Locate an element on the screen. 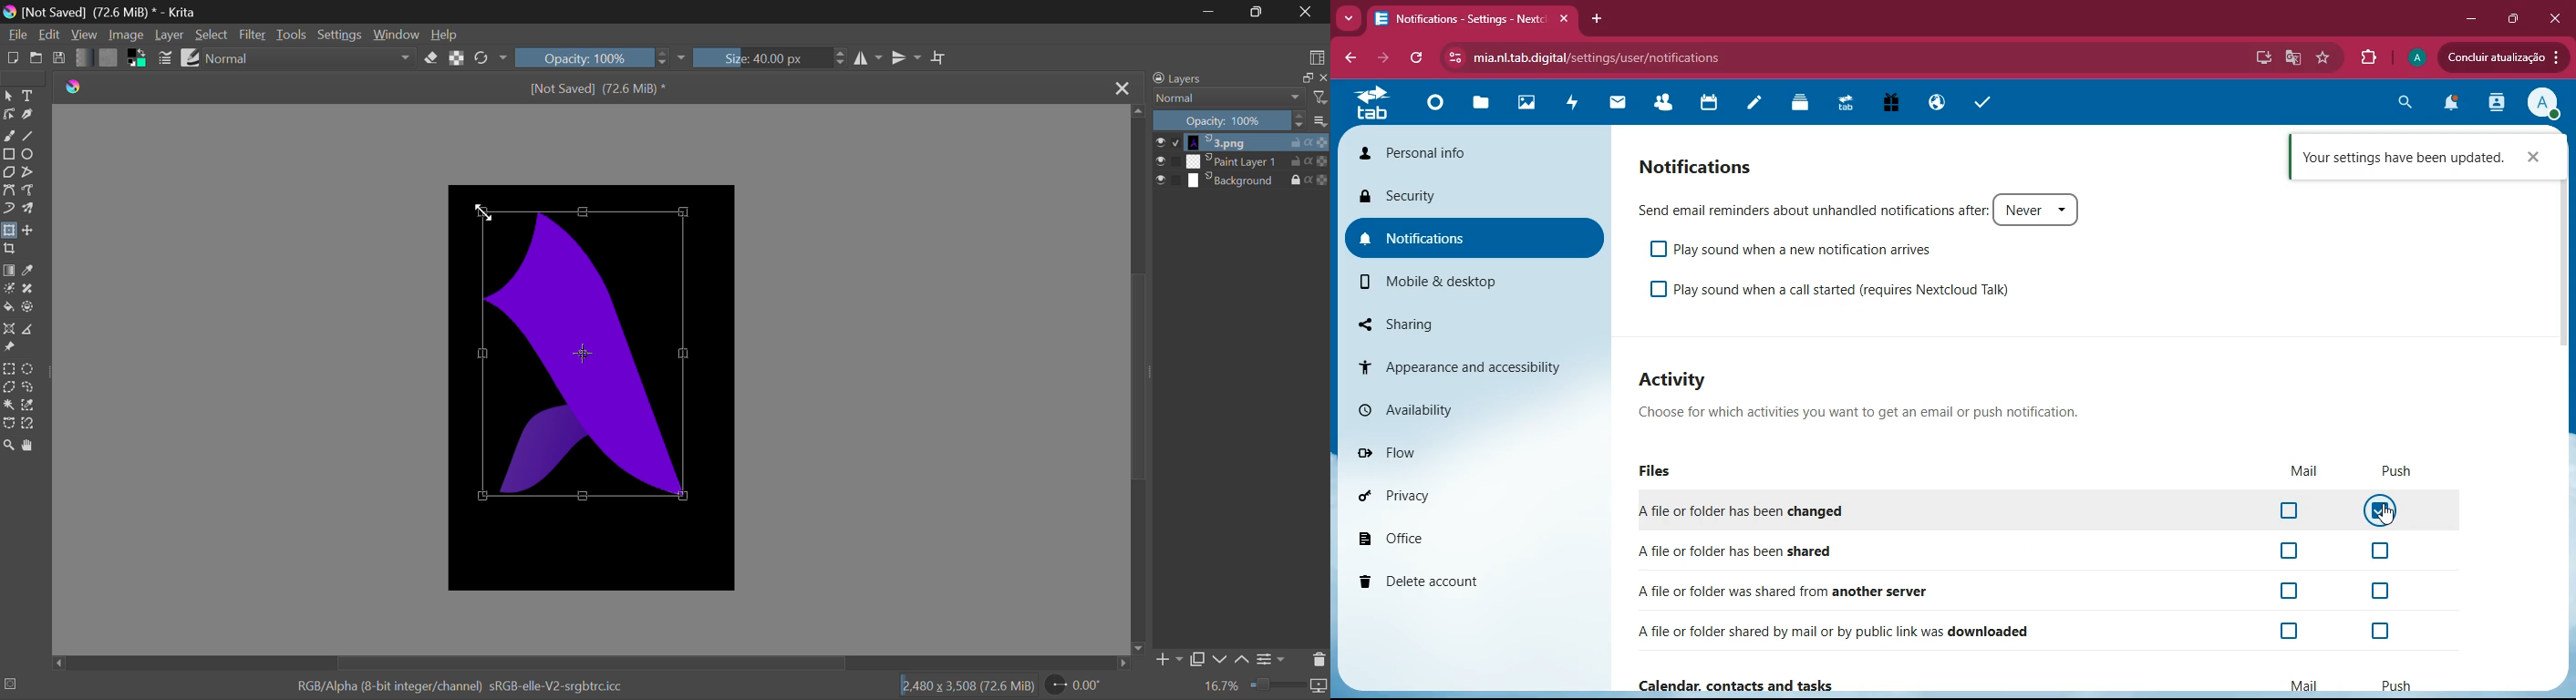 Image resolution: width=2576 pixels, height=700 pixels. forward is located at coordinates (1383, 57).